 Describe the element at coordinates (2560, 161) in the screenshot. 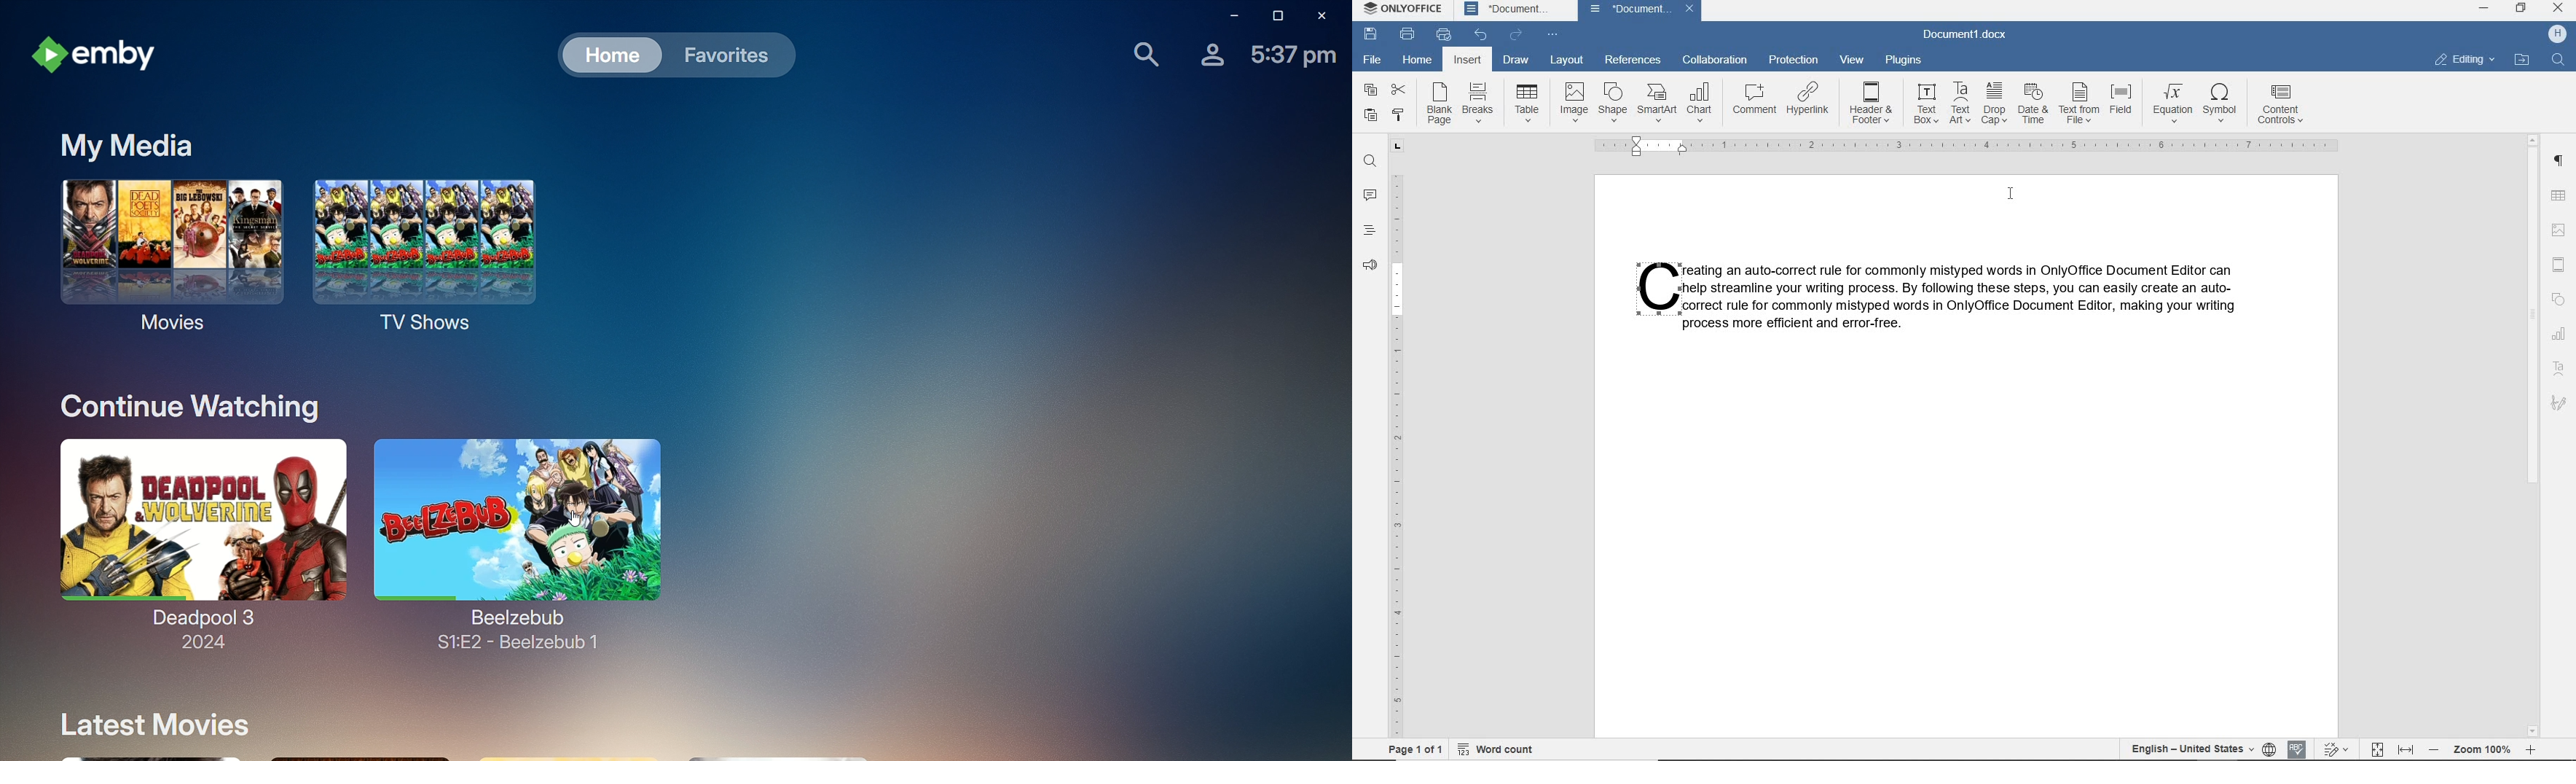

I see `paragraph settings` at that location.